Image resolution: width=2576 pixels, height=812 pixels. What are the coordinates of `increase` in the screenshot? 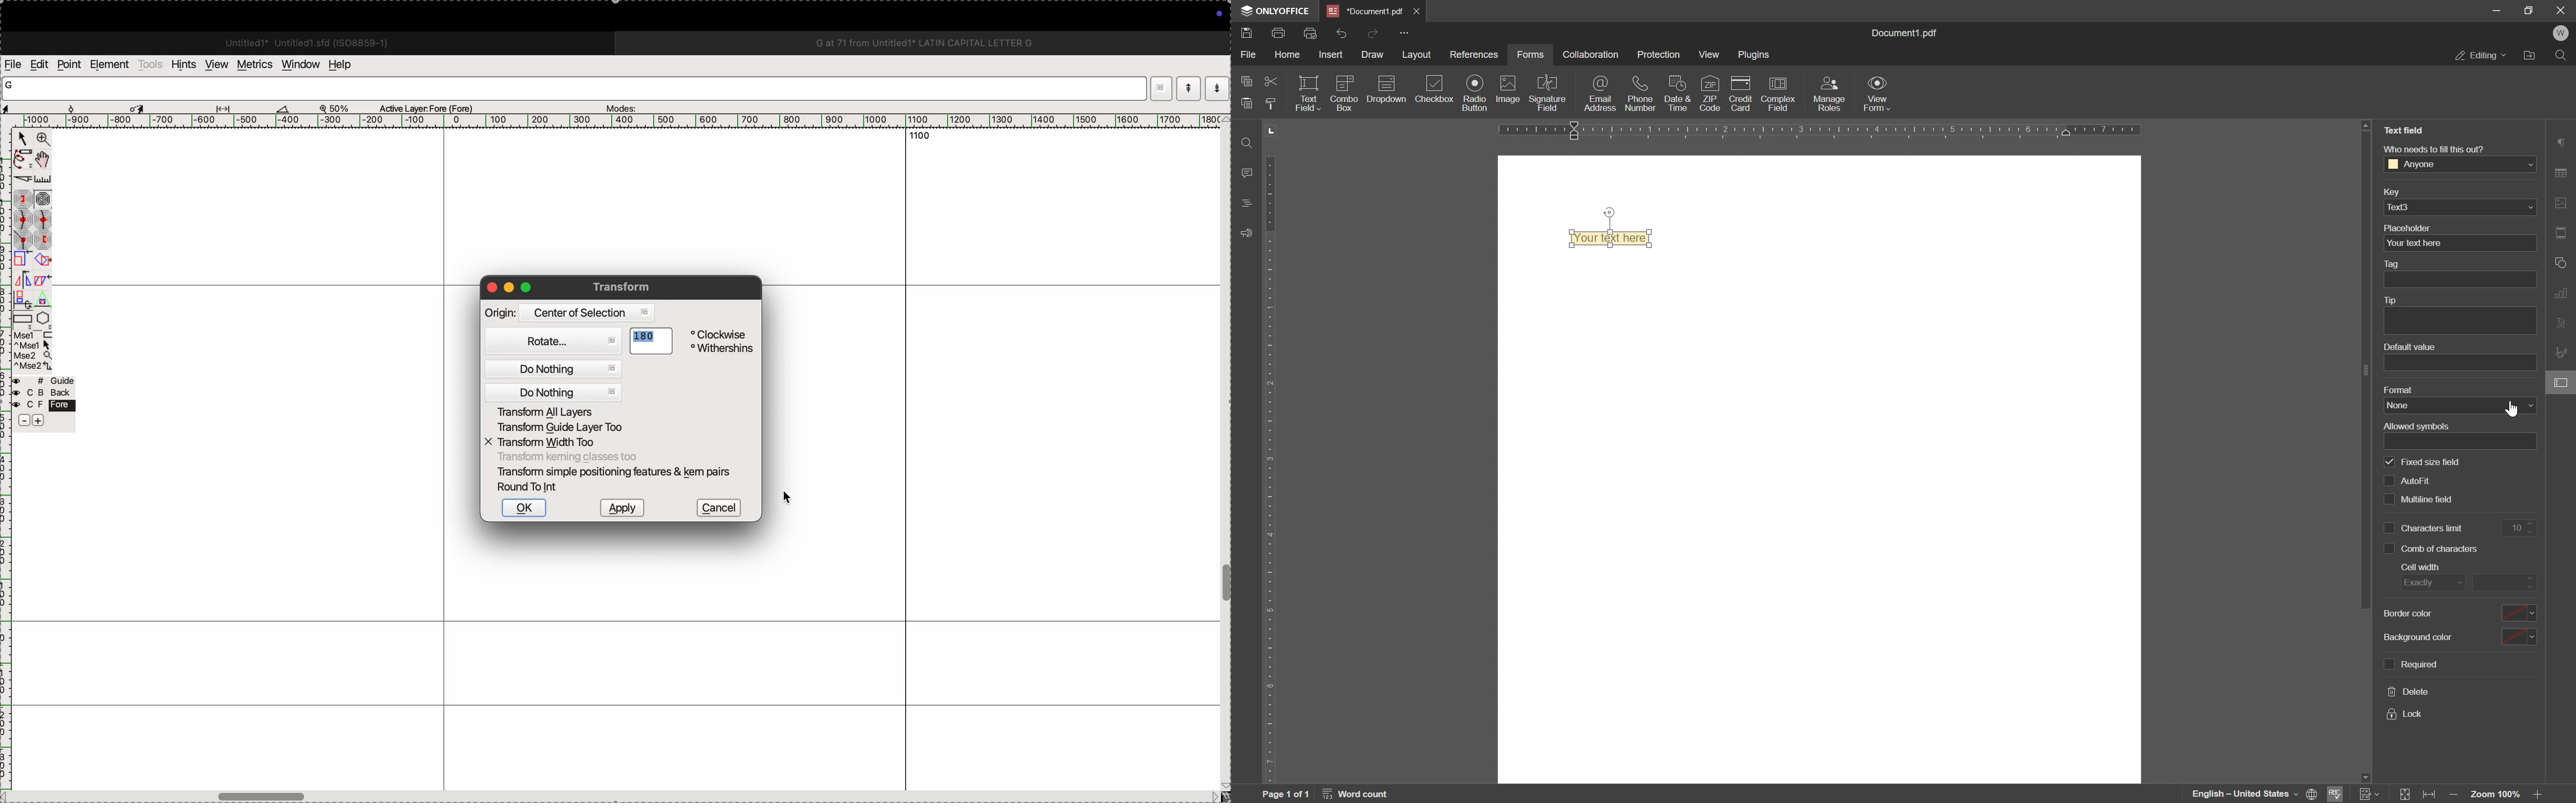 It's located at (39, 420).